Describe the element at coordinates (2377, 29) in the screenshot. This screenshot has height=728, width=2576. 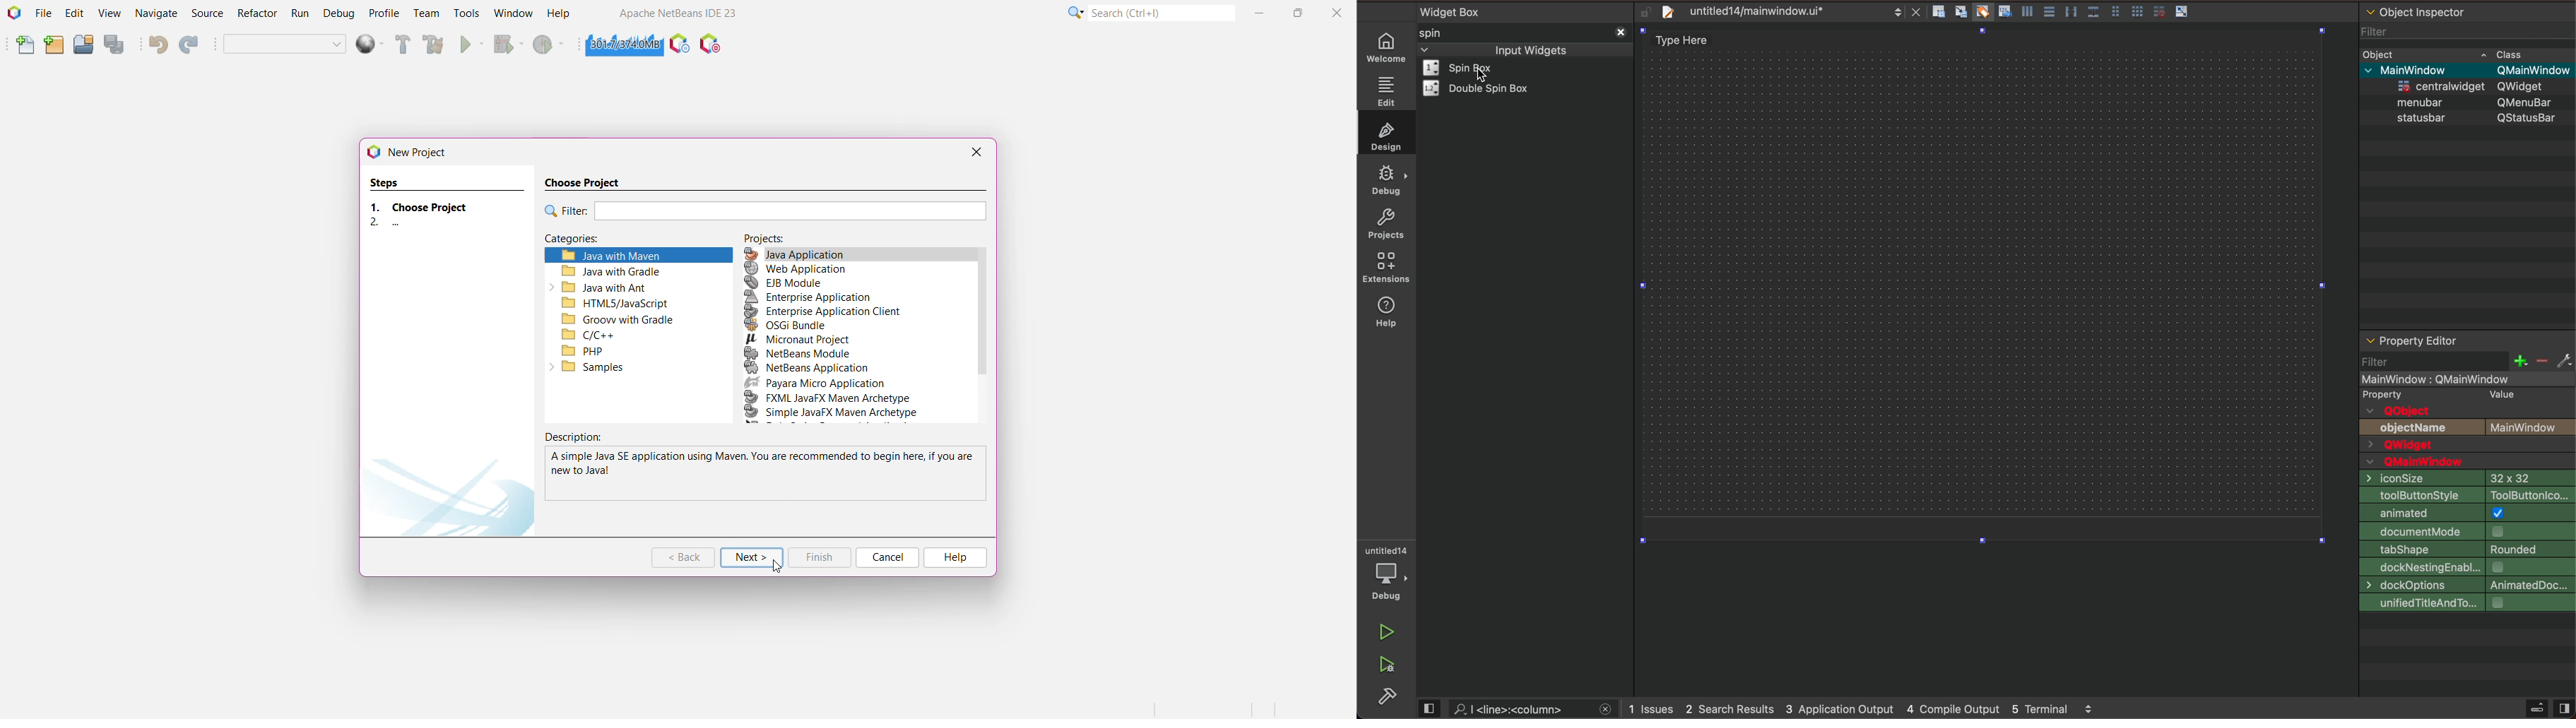
I see `filter` at that location.